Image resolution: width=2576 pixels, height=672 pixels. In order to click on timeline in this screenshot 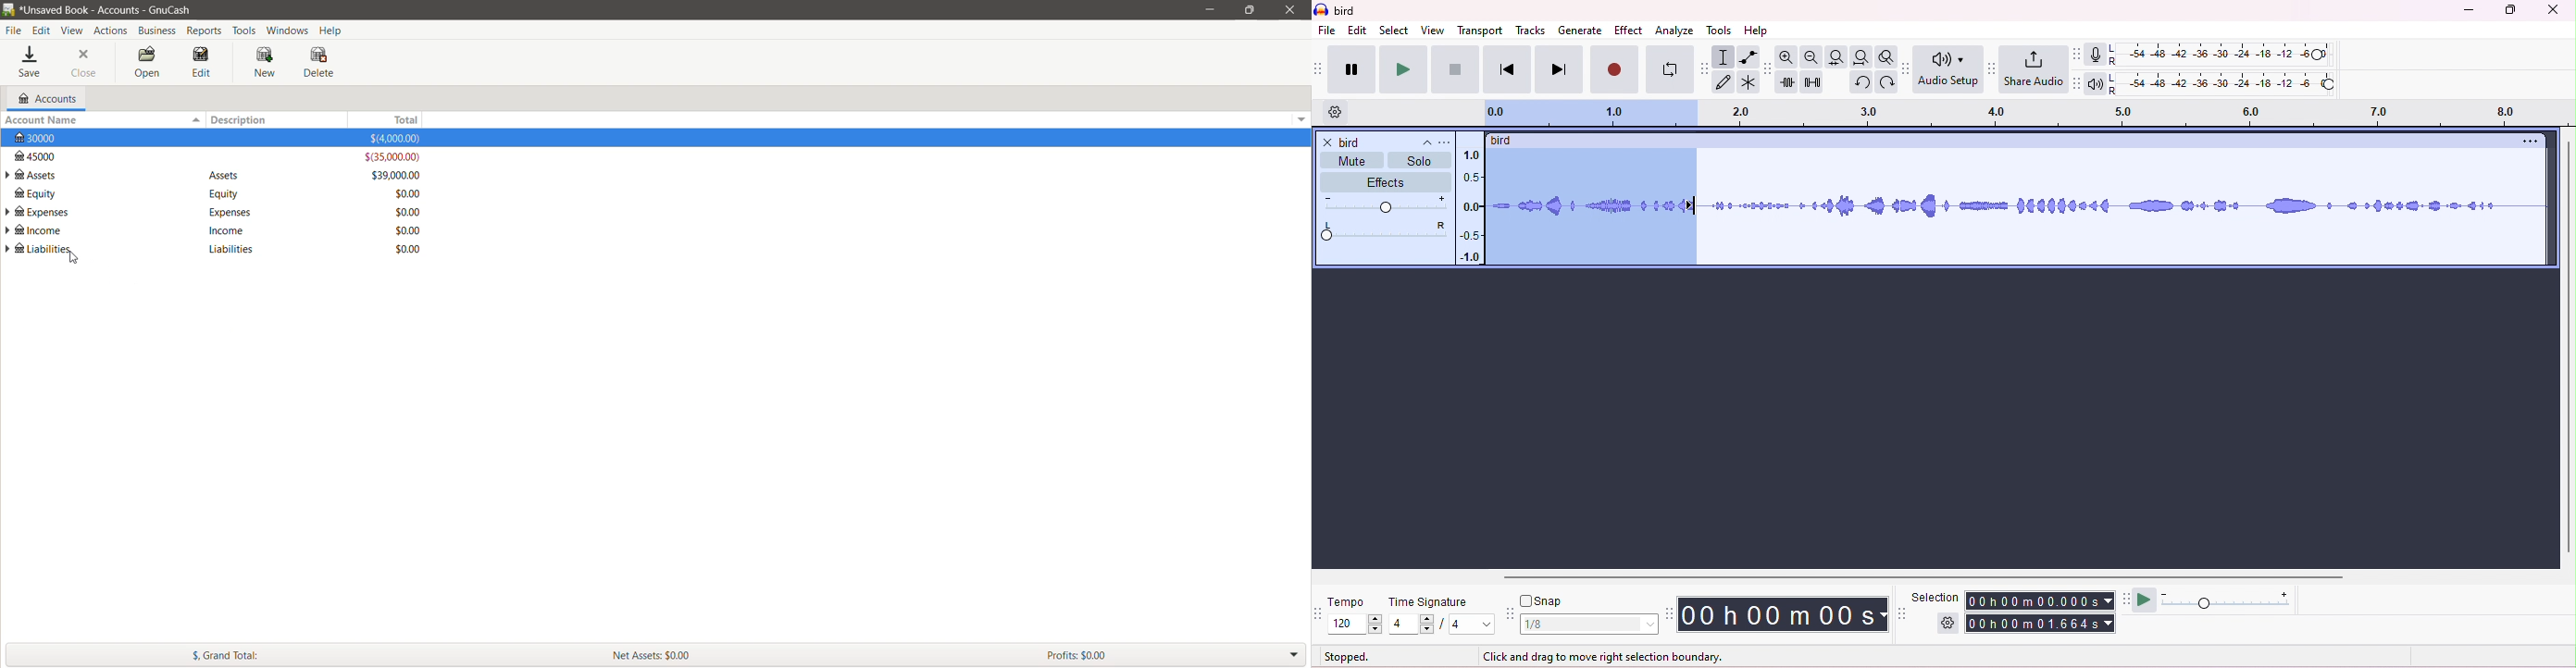, I will do `click(2022, 112)`.